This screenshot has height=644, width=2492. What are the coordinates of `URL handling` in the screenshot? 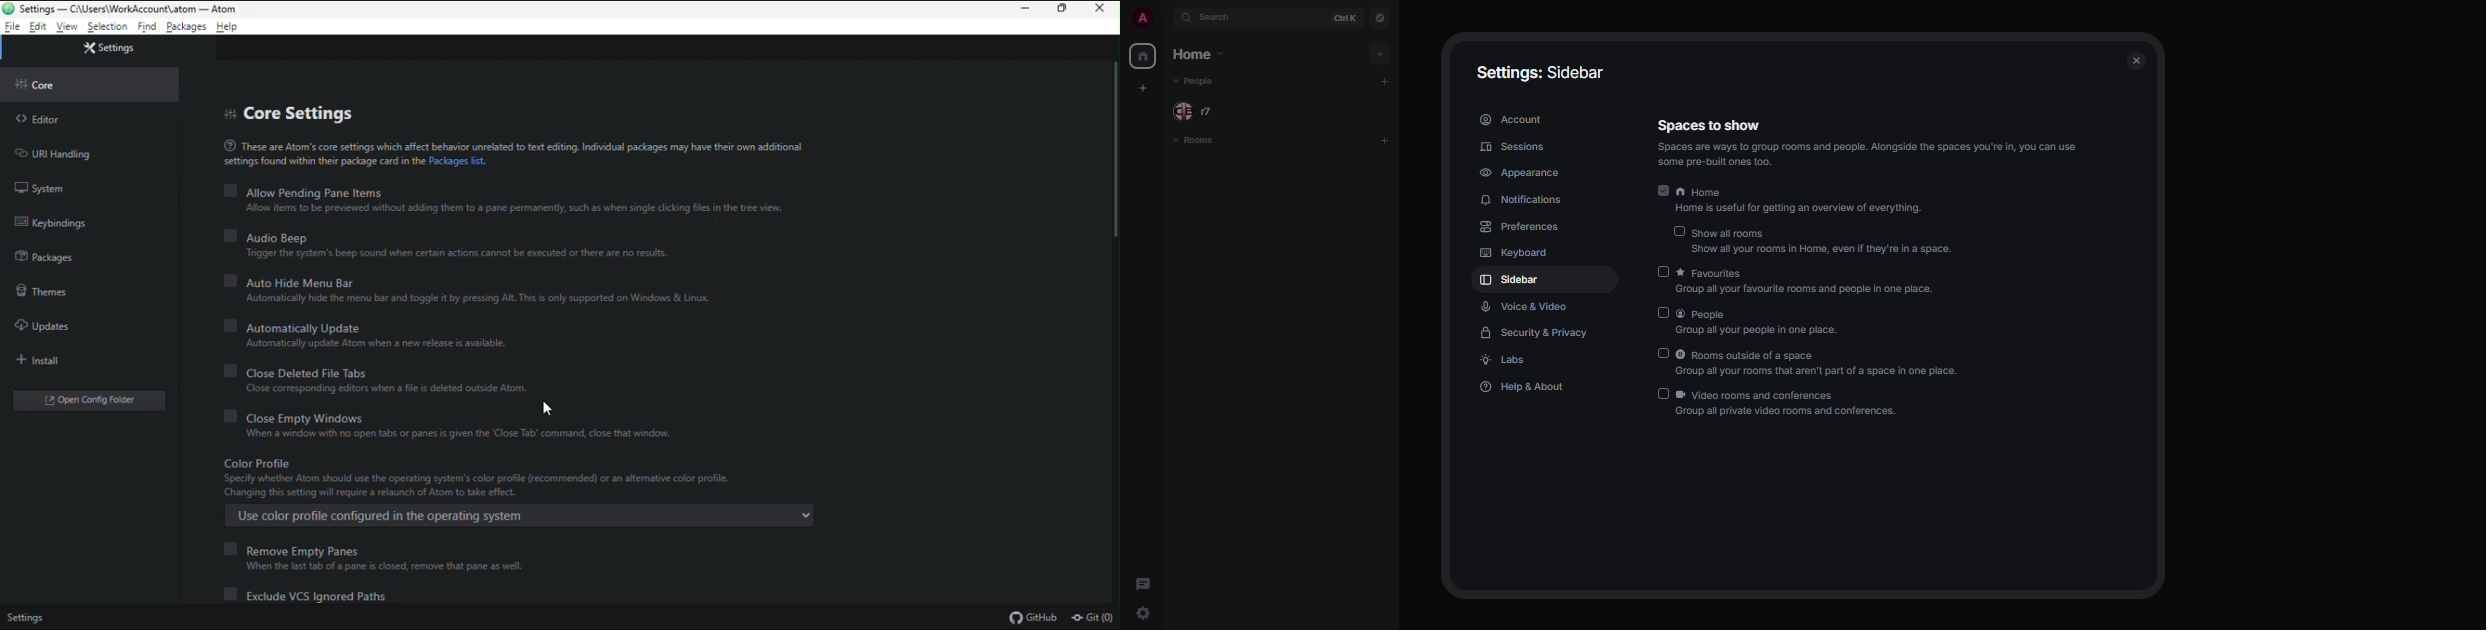 It's located at (52, 153).